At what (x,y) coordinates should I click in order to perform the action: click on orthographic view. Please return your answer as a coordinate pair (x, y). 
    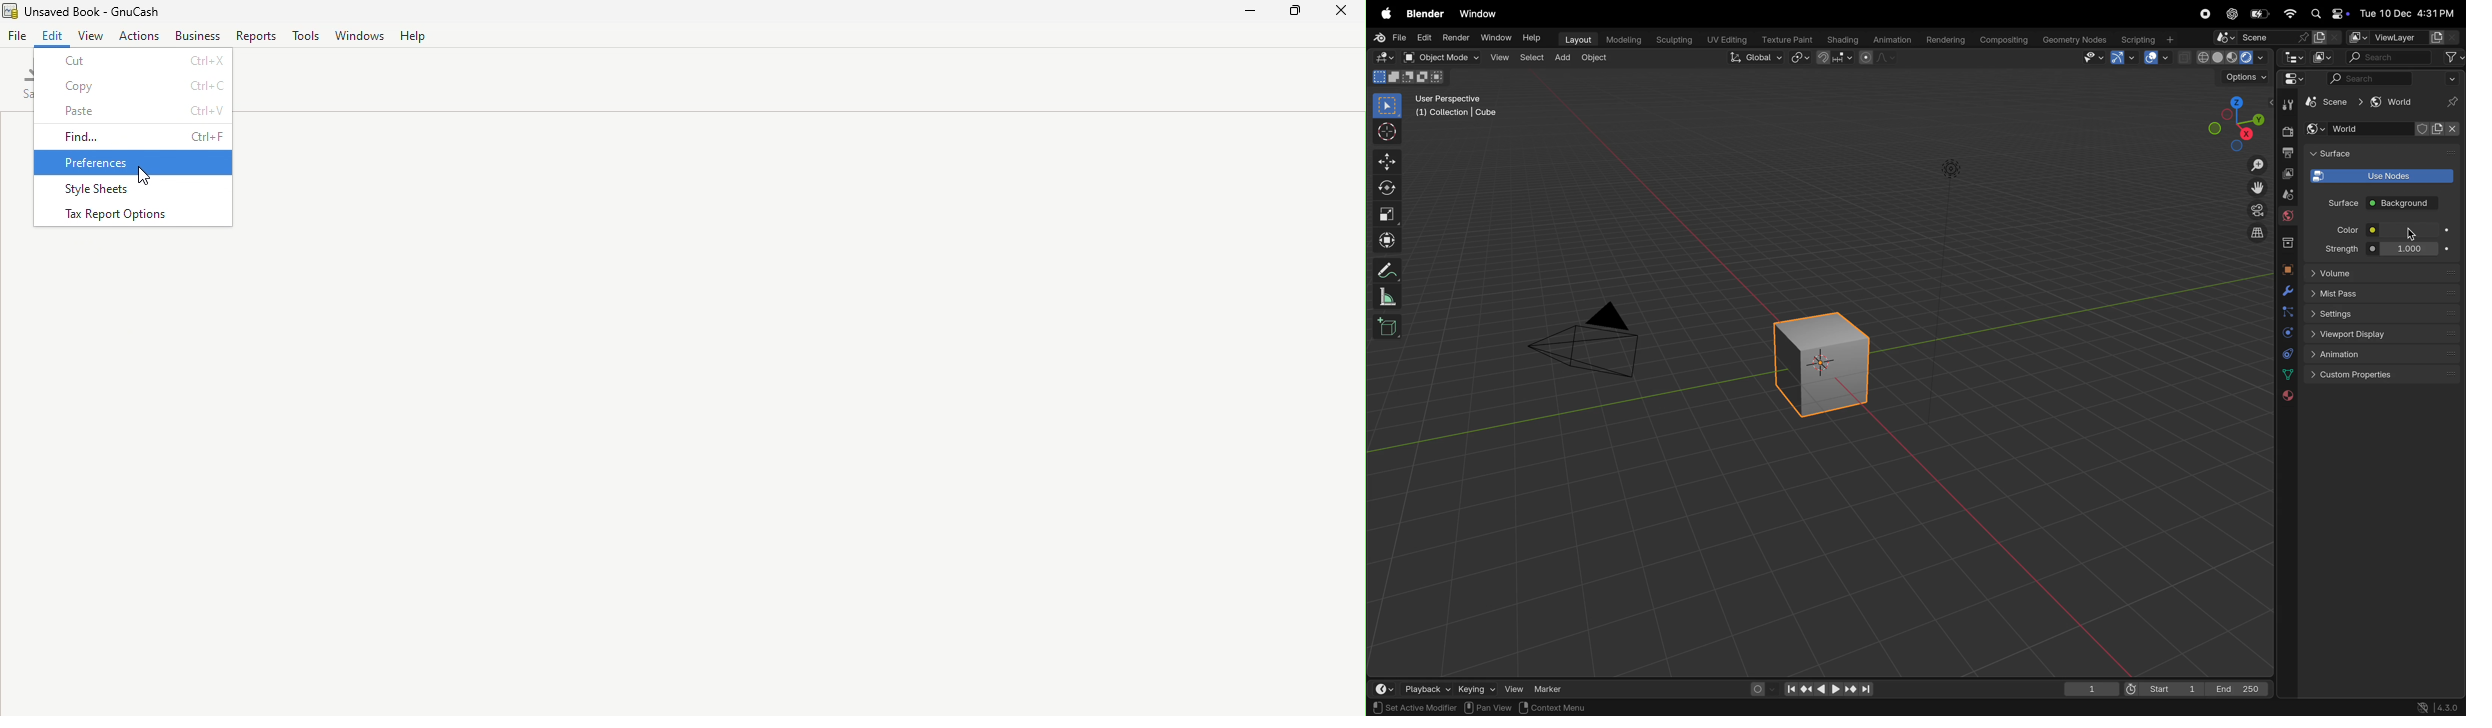
    Looking at the image, I should click on (2252, 233).